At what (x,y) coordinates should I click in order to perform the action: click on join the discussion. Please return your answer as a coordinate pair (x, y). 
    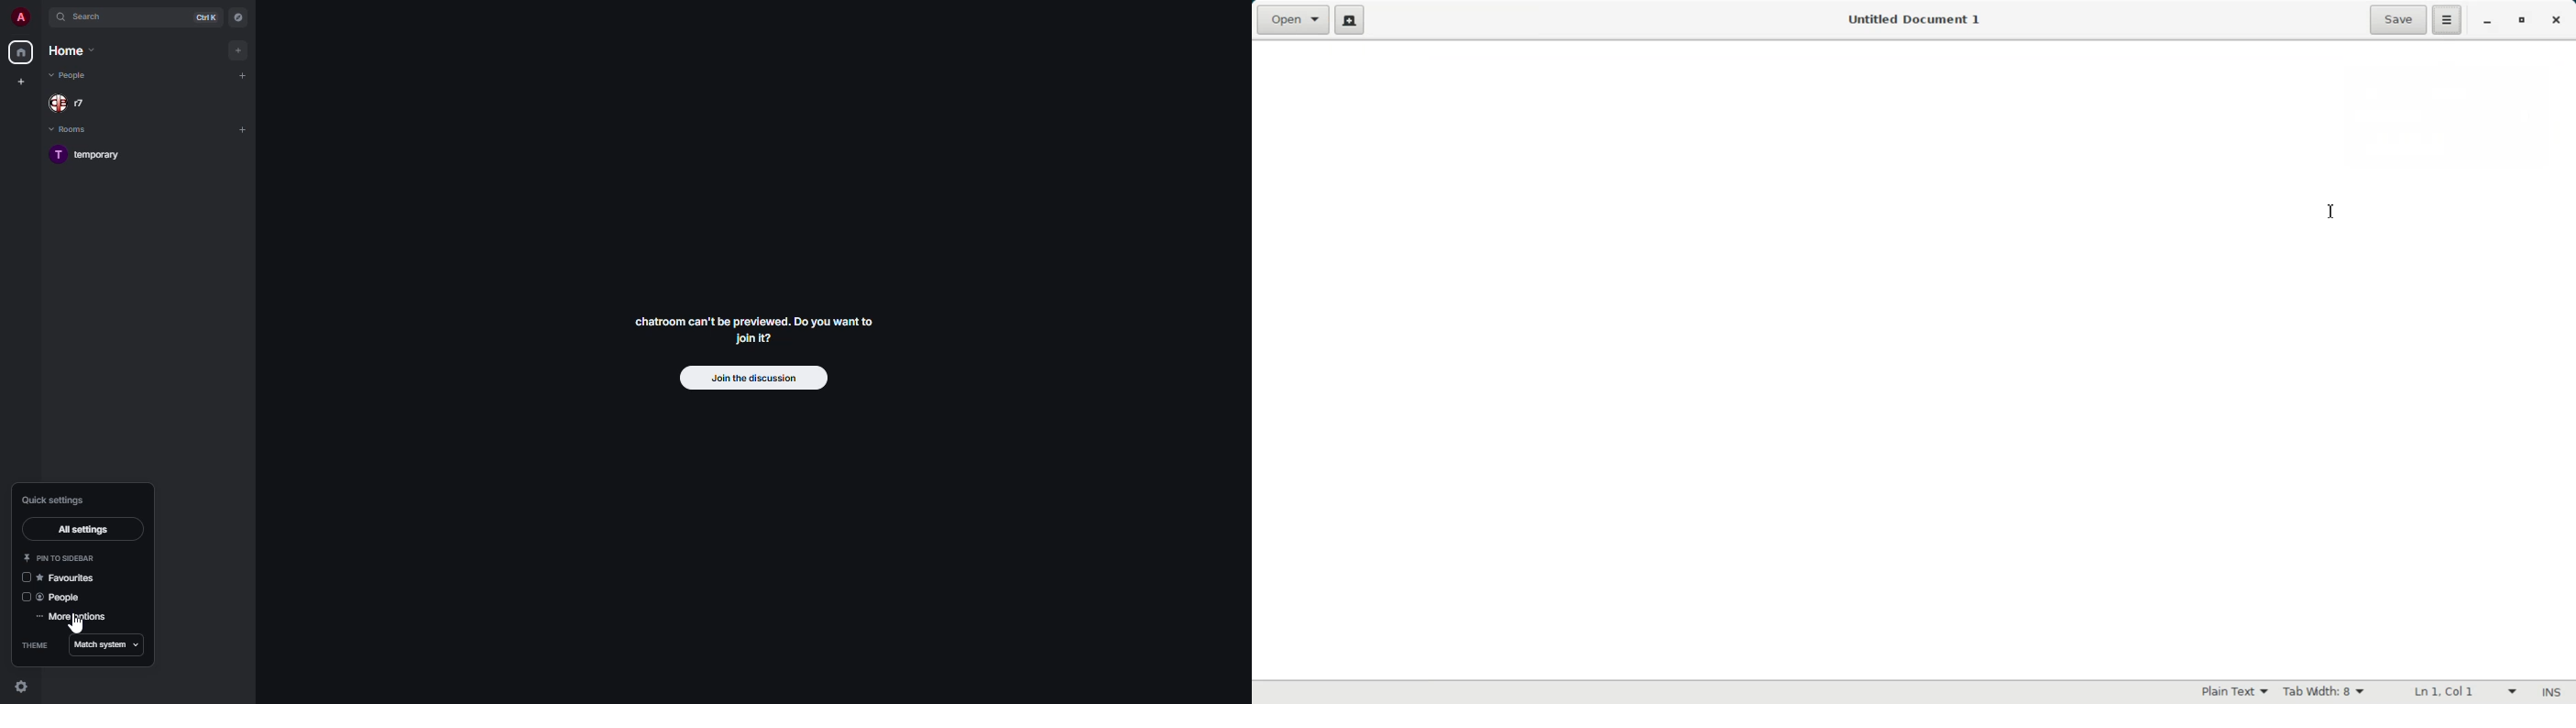
    Looking at the image, I should click on (751, 377).